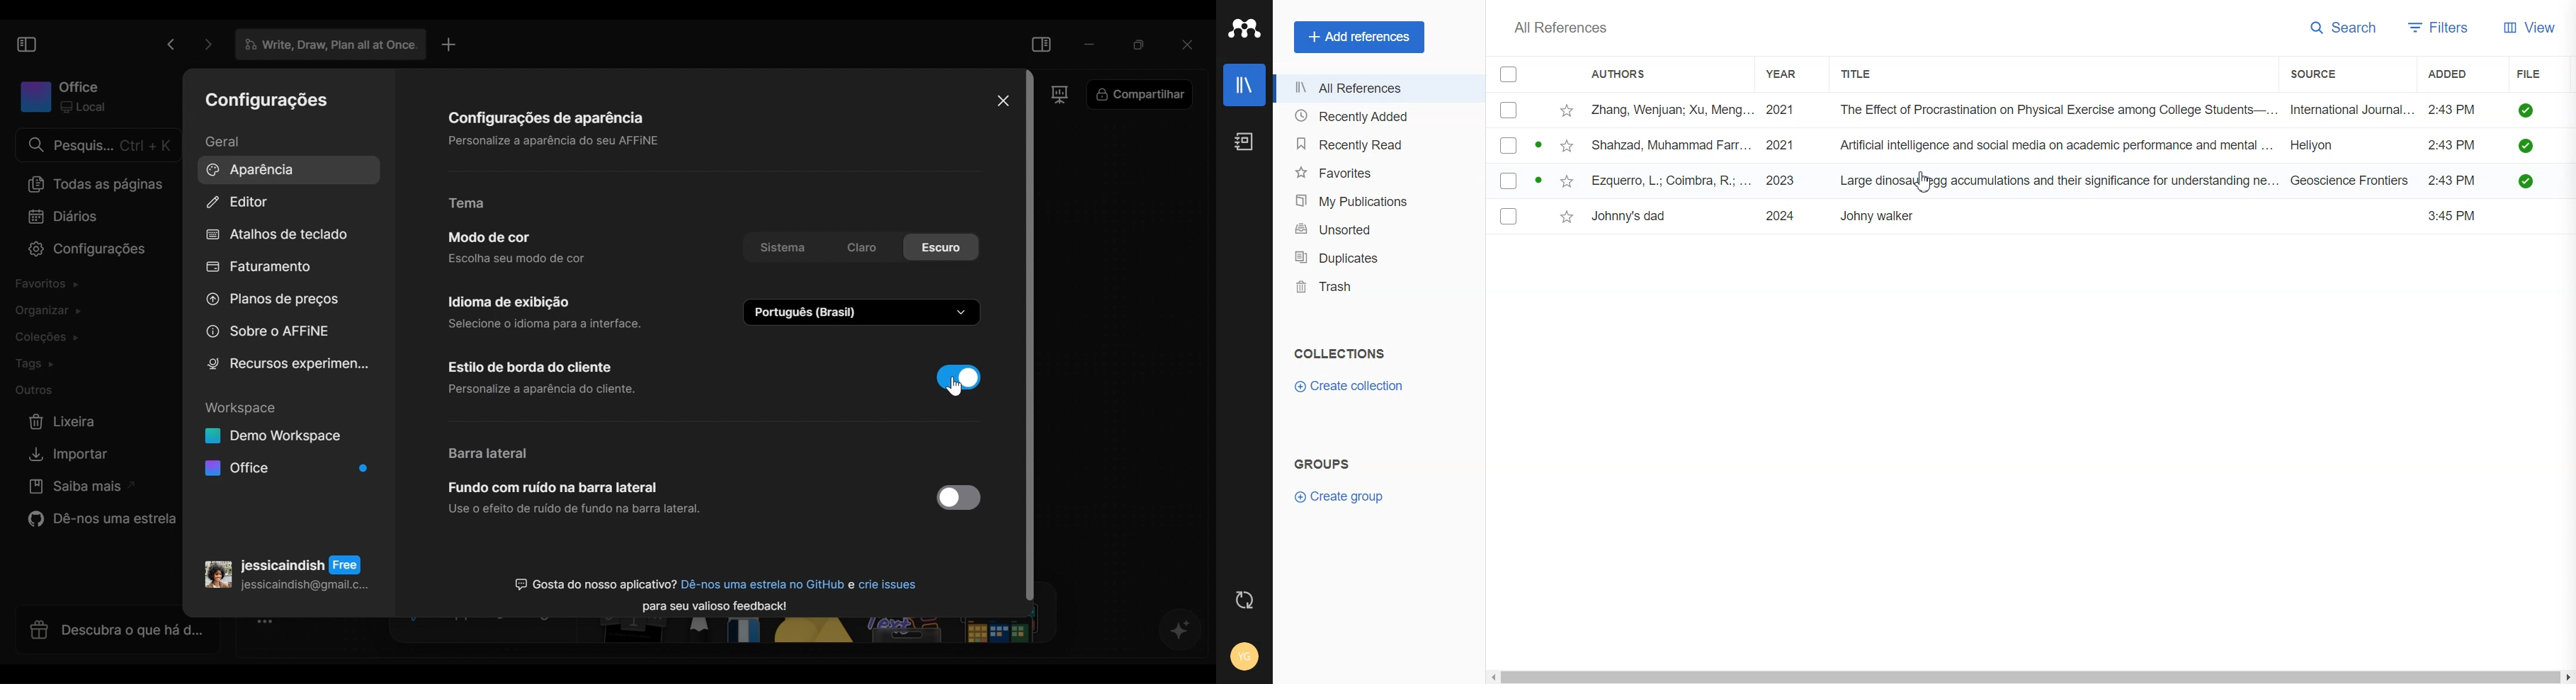 The height and width of the screenshot is (700, 2576). What do you see at coordinates (1373, 171) in the screenshot?
I see `Favorites` at bounding box center [1373, 171].